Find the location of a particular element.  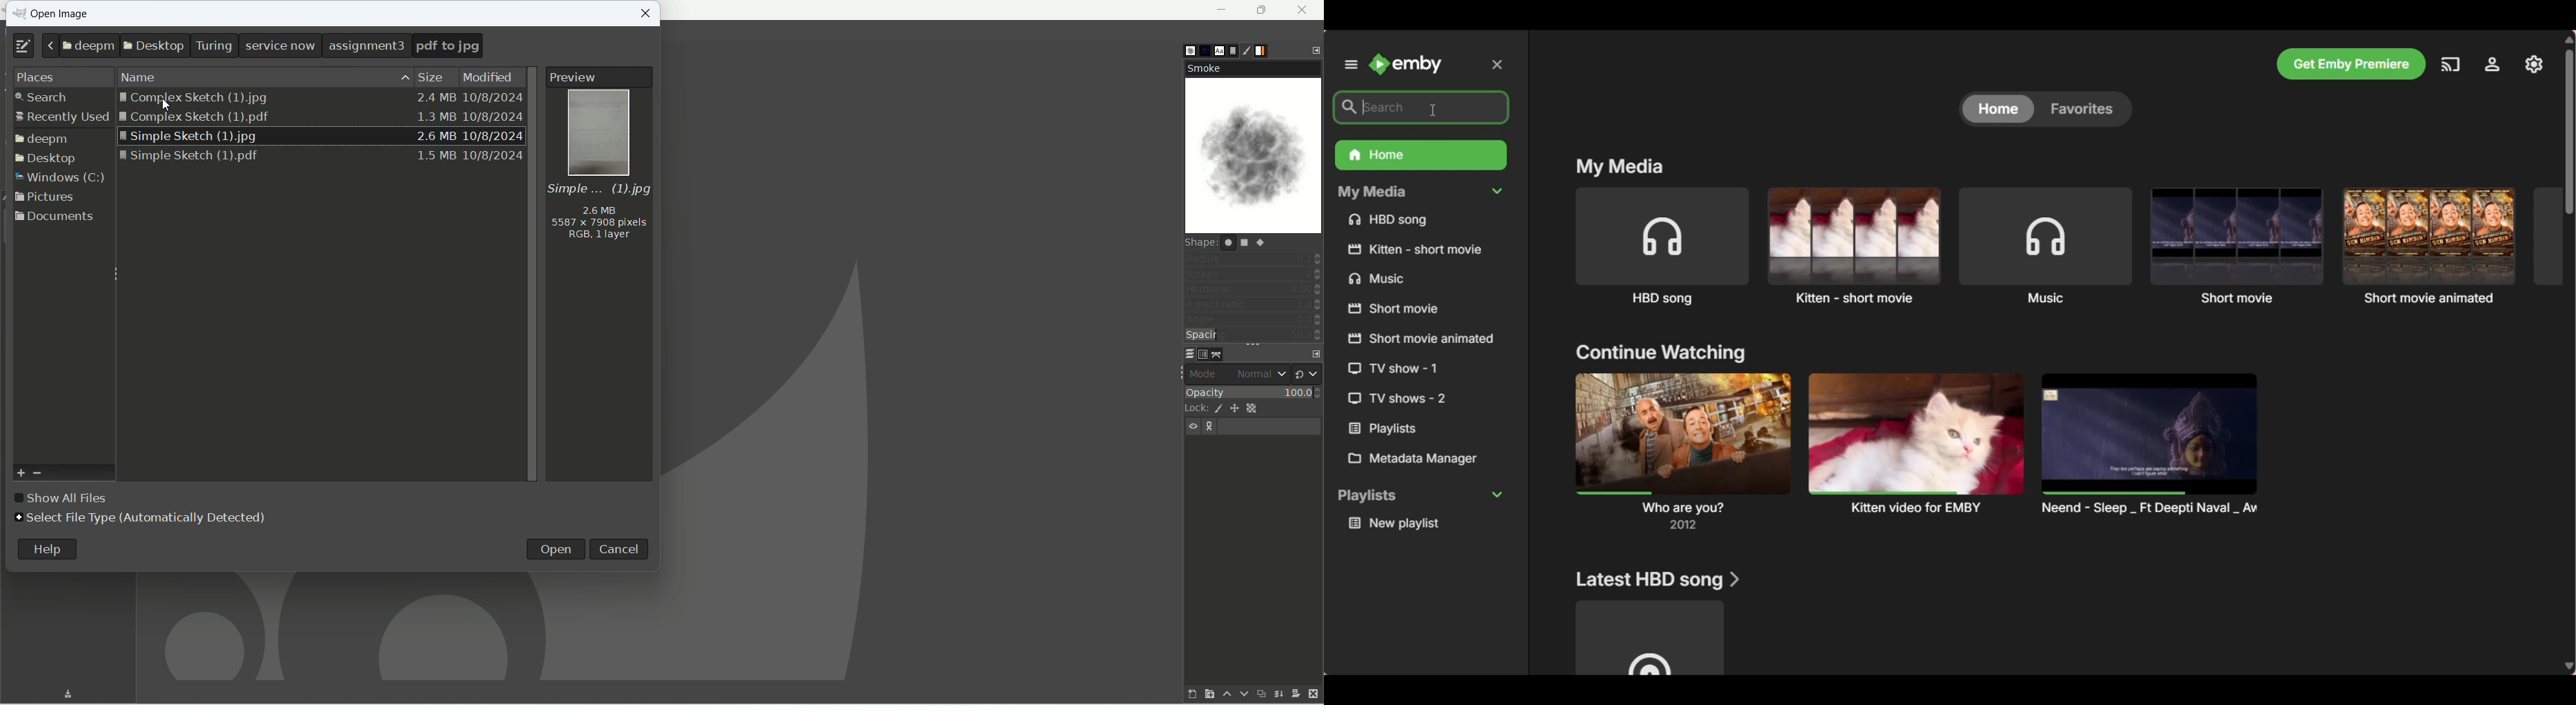

Download is located at coordinates (70, 691).